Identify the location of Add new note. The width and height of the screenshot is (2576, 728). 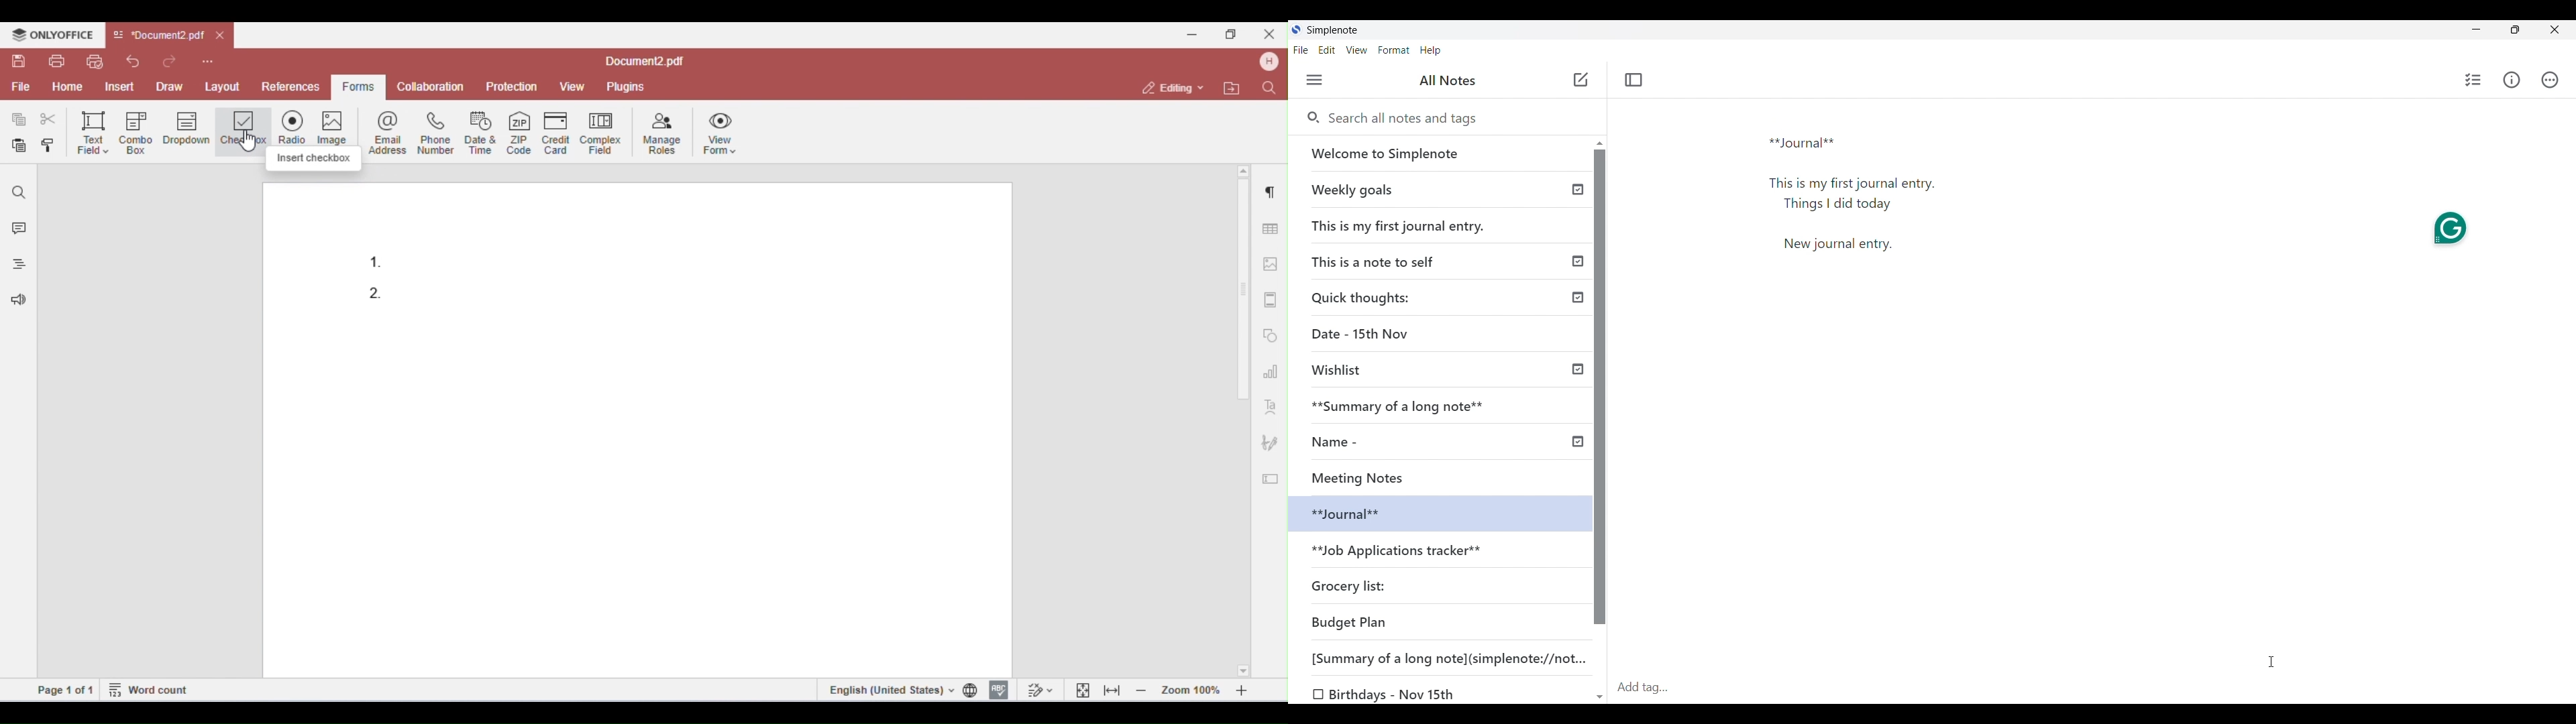
(1581, 79).